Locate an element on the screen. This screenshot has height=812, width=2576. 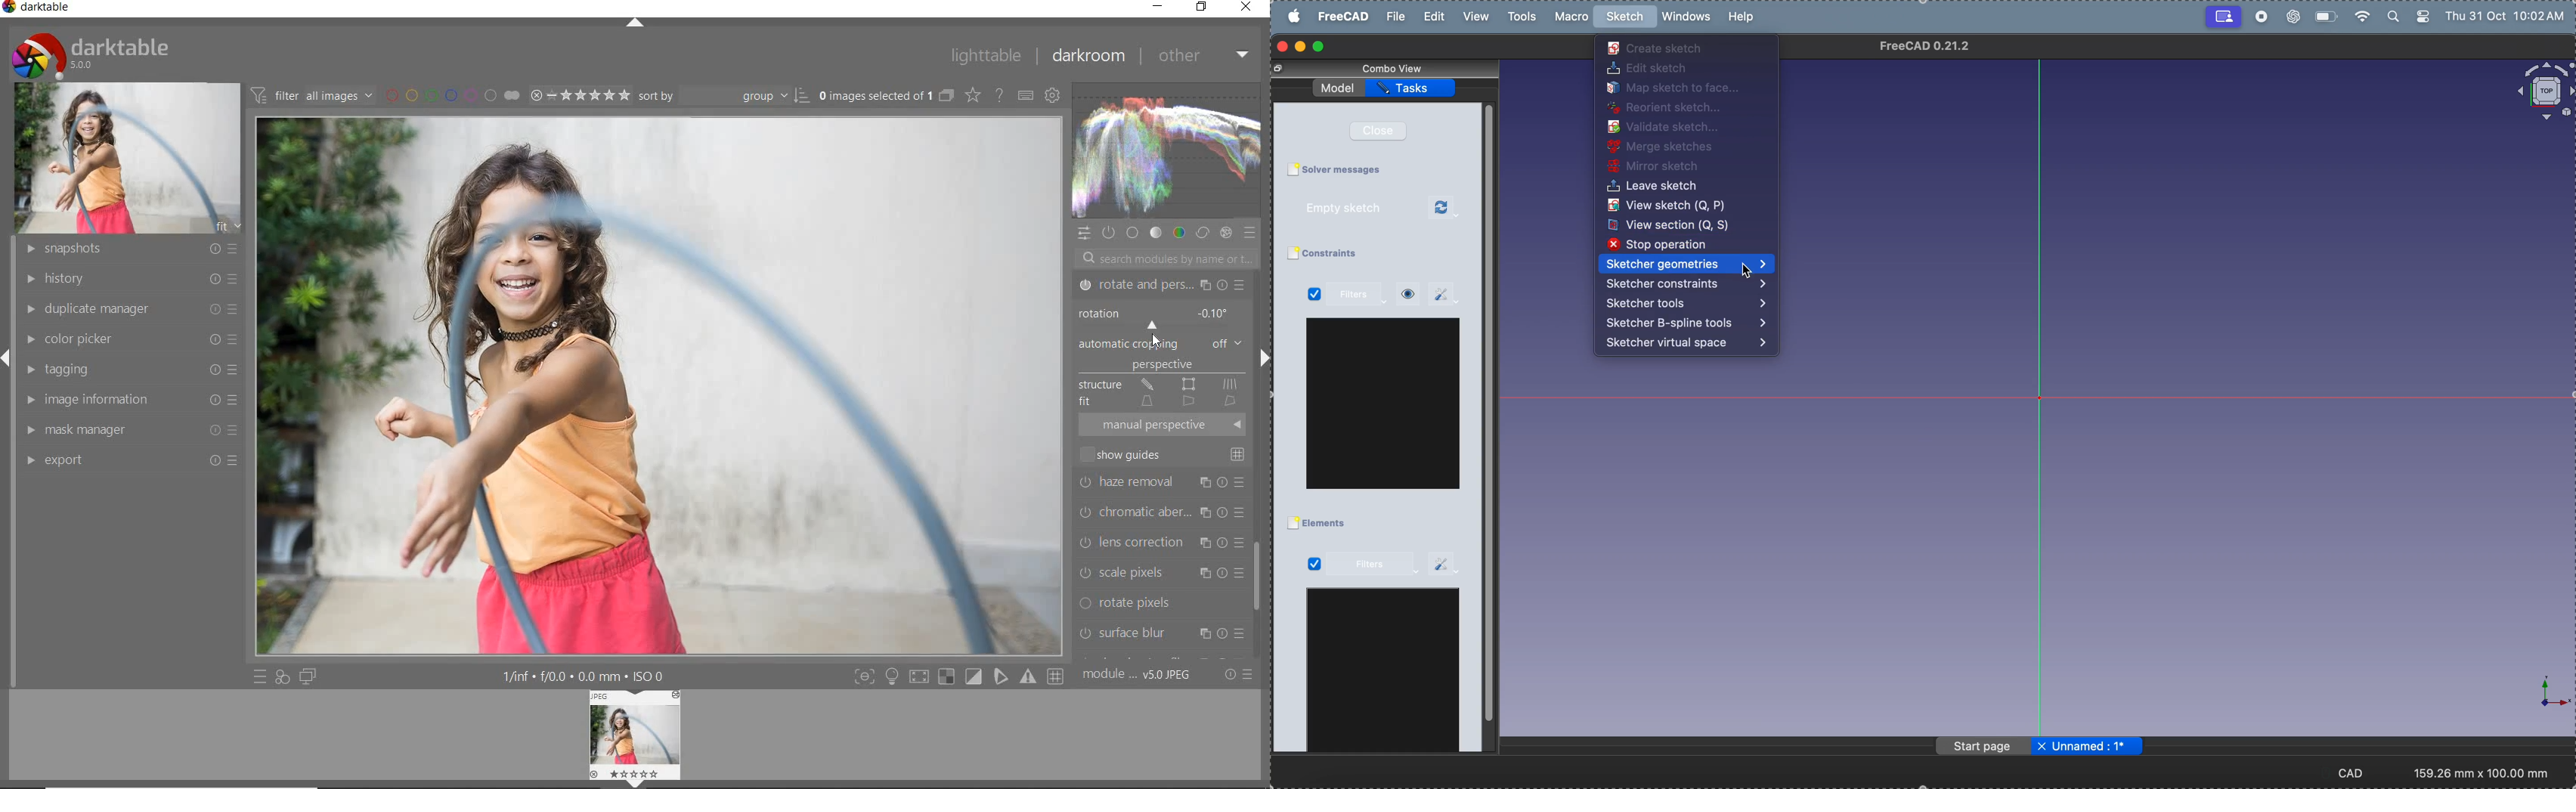
expand/collapse is located at coordinates (1264, 359).